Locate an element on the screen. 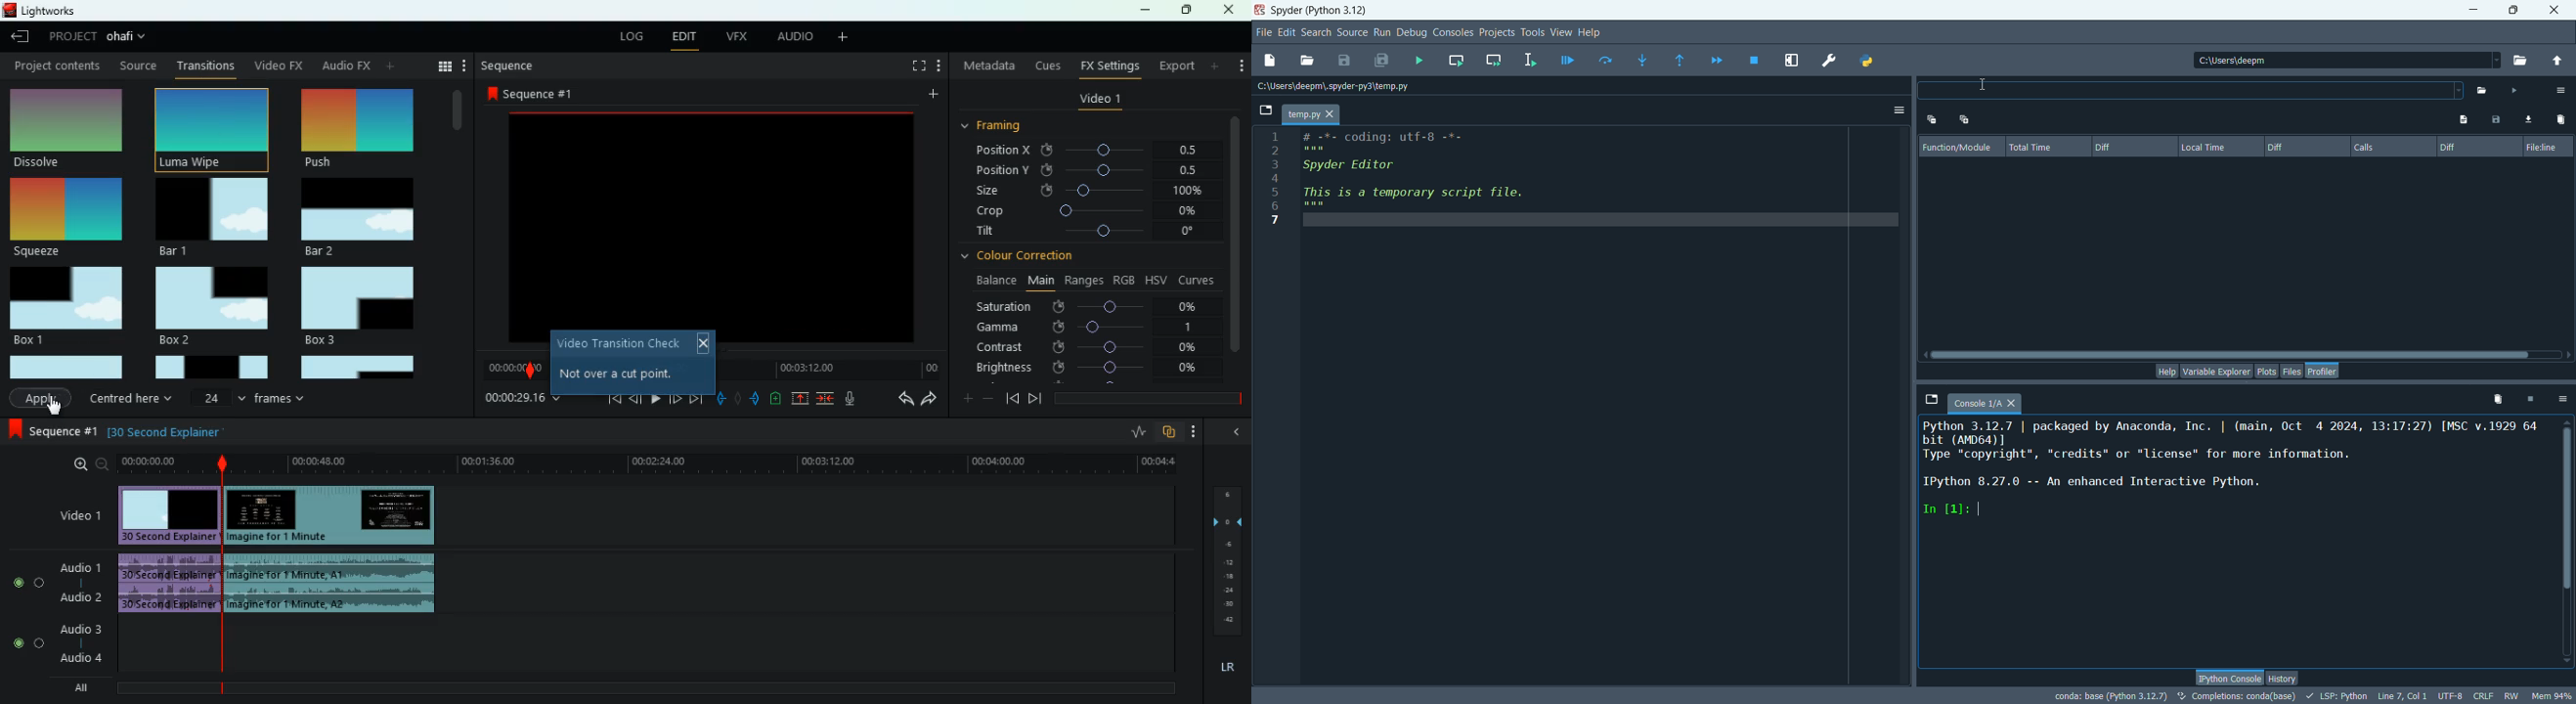 The width and height of the screenshot is (2576, 728). change to parent directory is located at coordinates (2557, 57).